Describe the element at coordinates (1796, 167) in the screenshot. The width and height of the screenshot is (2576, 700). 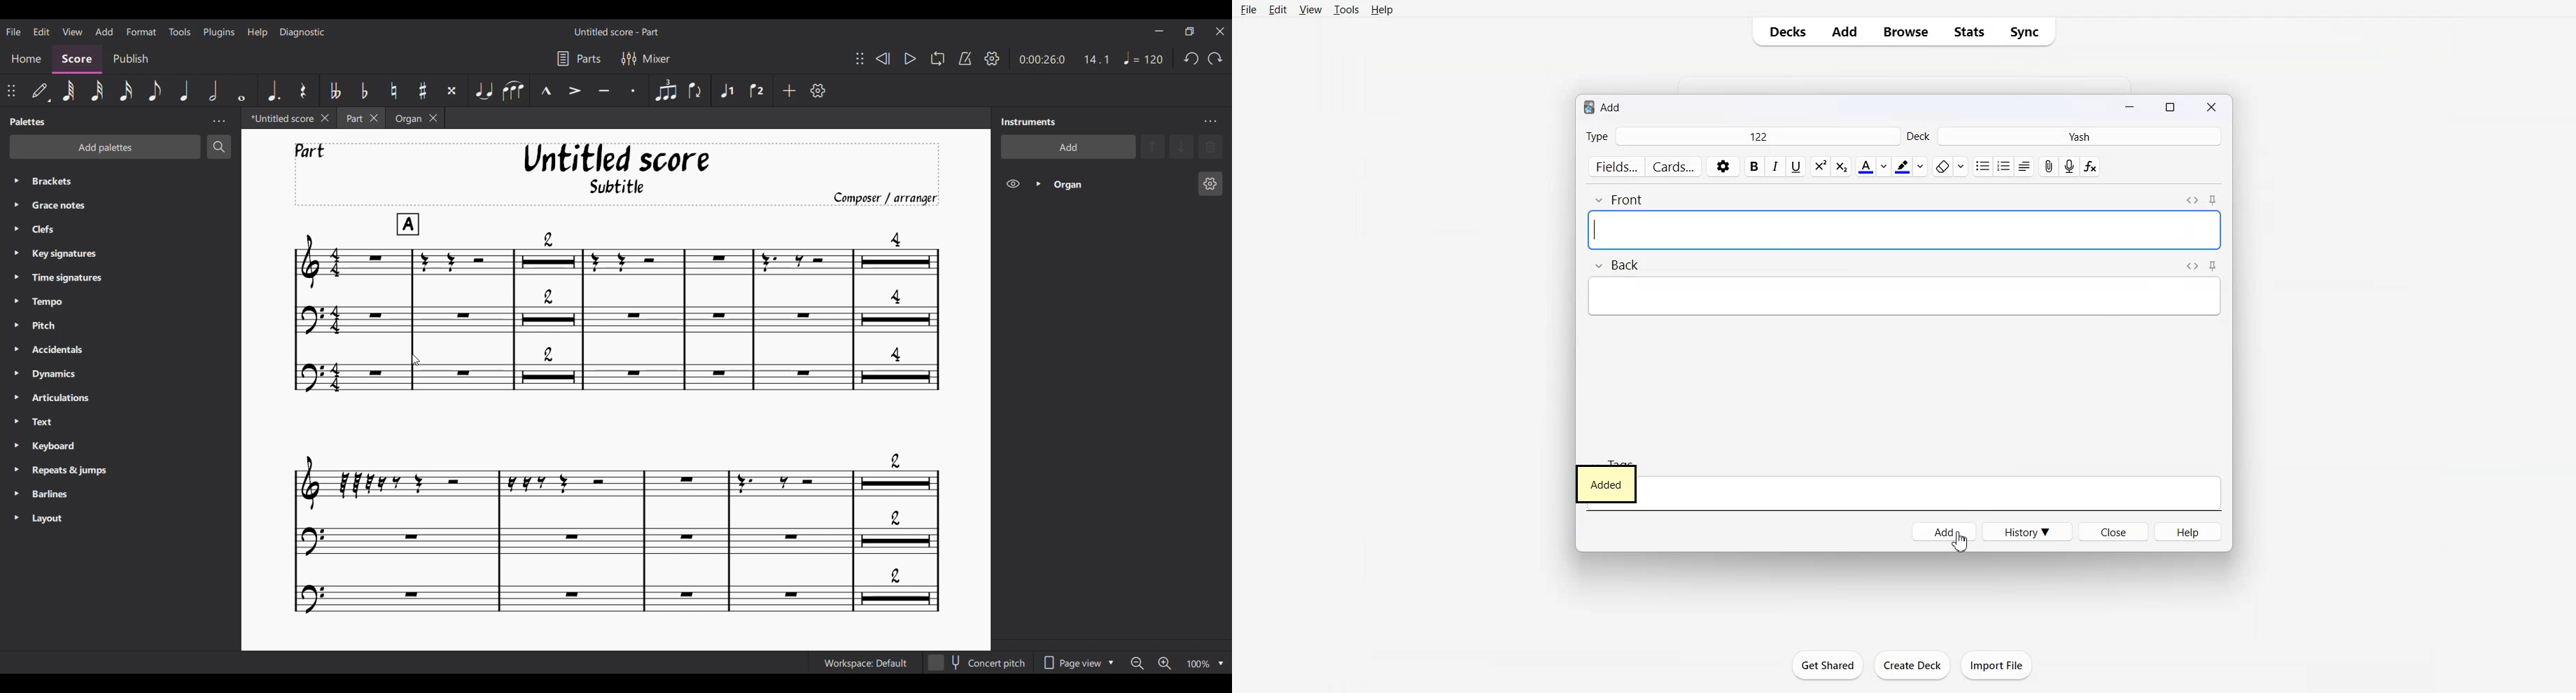
I see `Underline` at that location.